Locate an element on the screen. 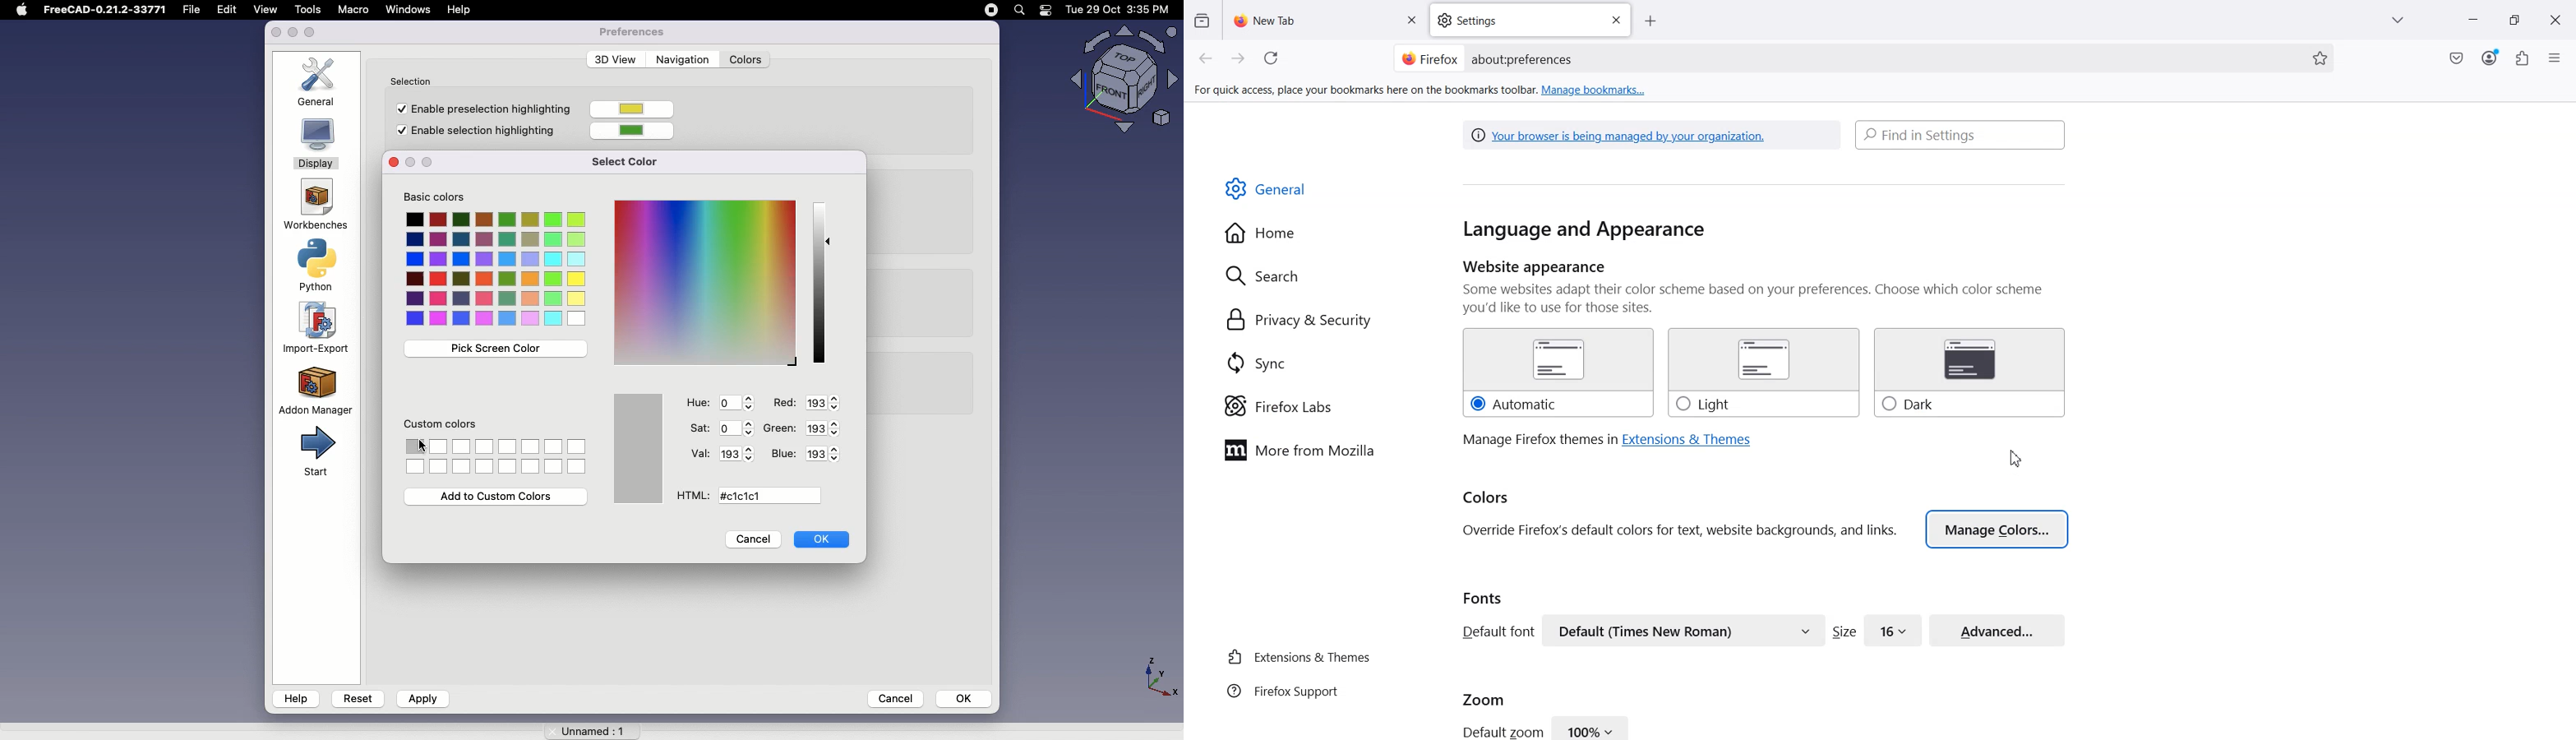 Image resolution: width=2576 pixels, height=756 pixels. Search Bar is located at coordinates (1961, 134).